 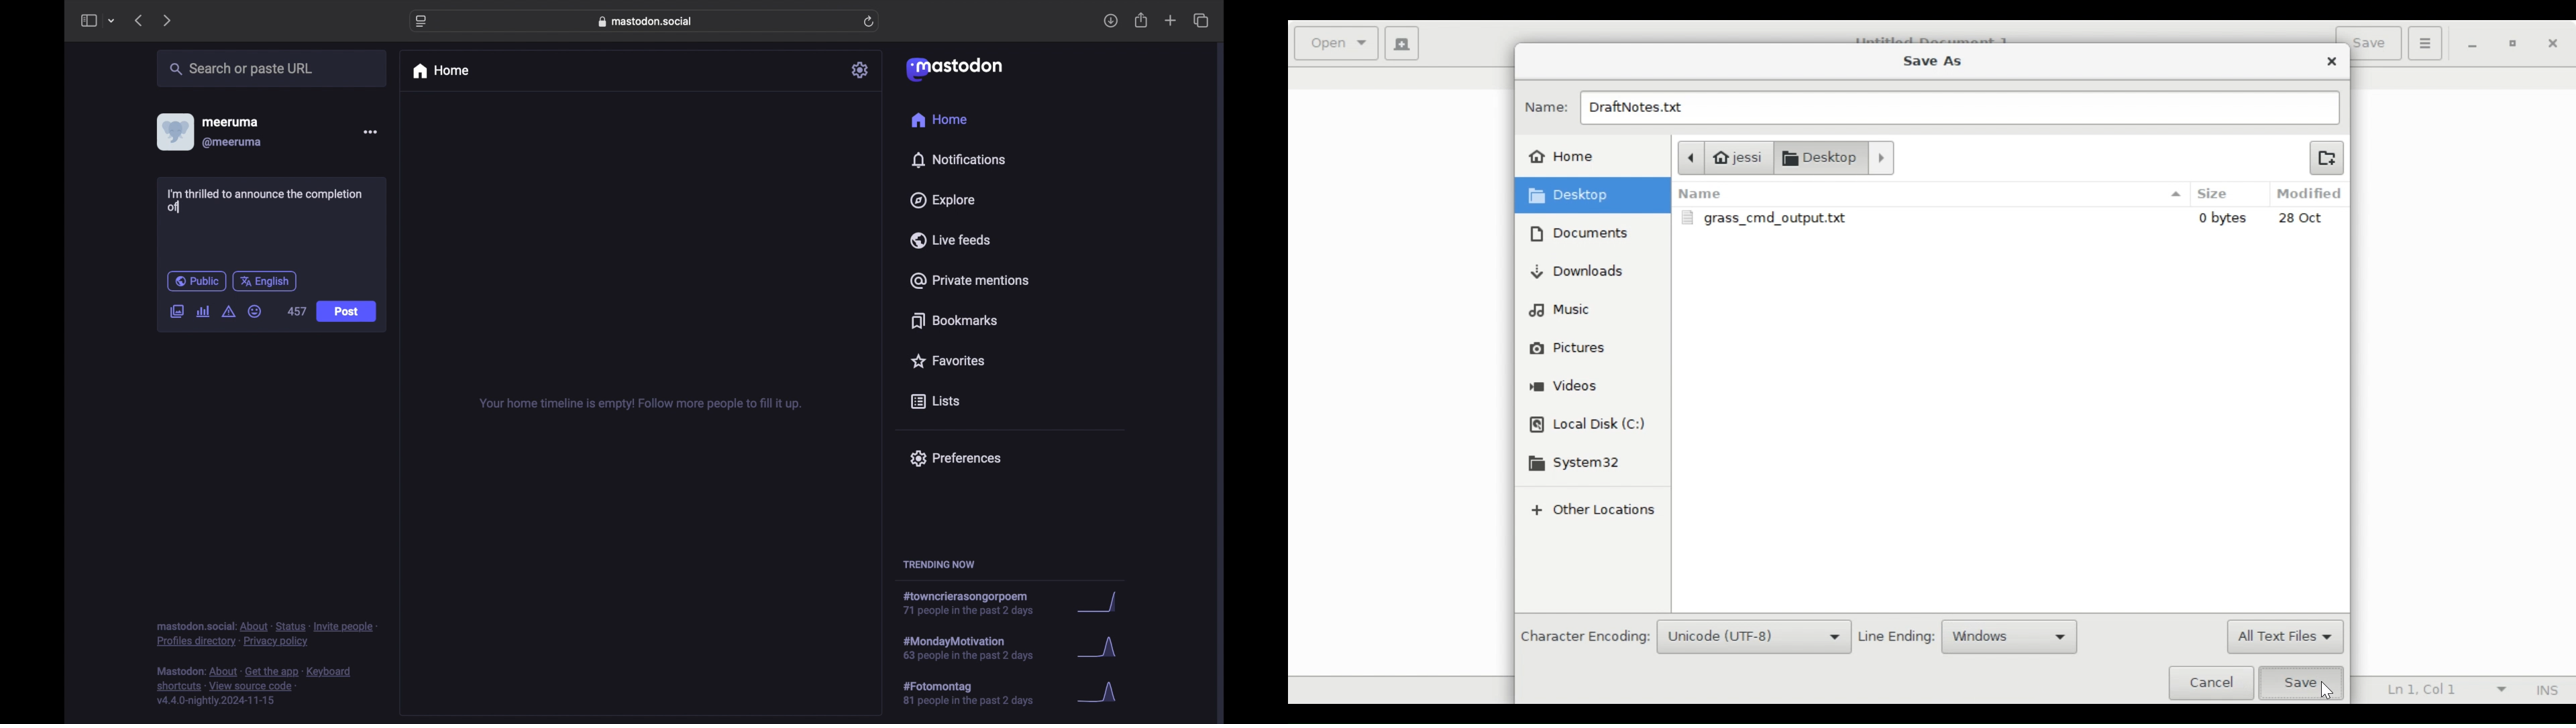 What do you see at coordinates (955, 70) in the screenshot?
I see `mastodon` at bounding box center [955, 70].